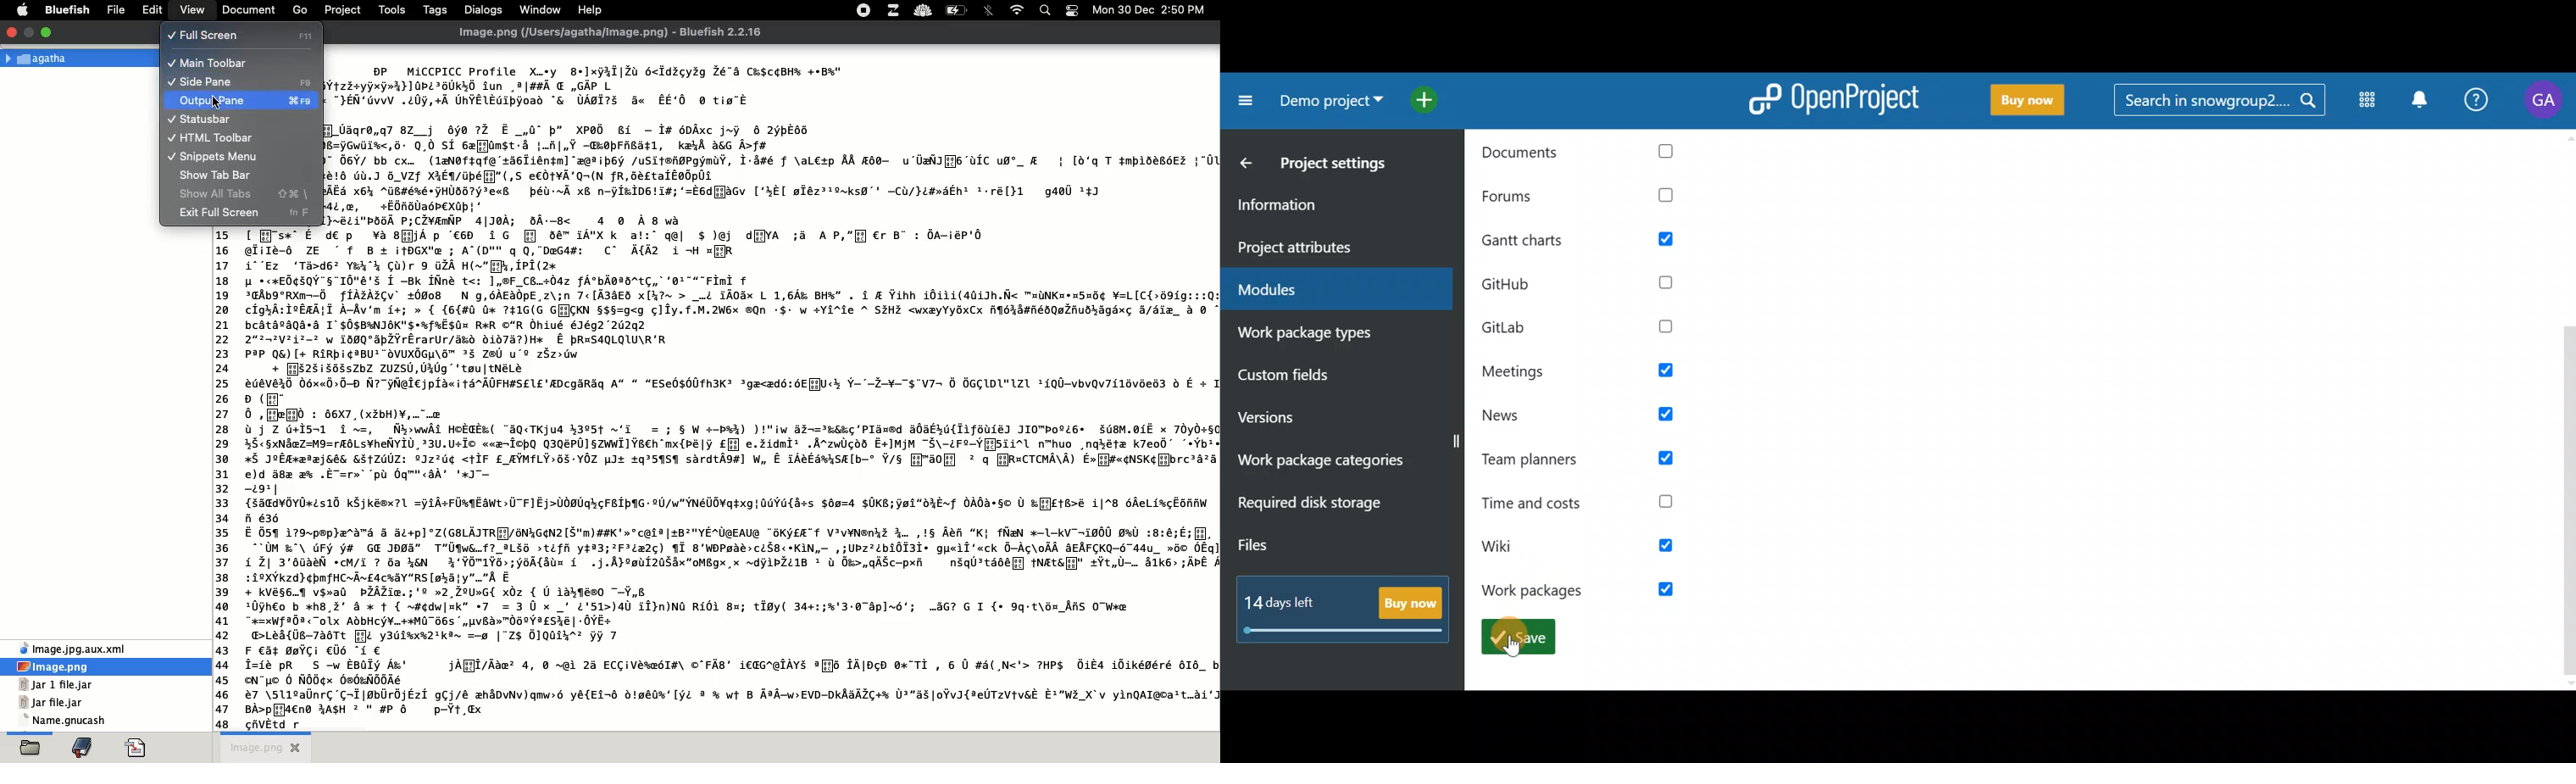  What do you see at coordinates (219, 101) in the screenshot?
I see `cursor` at bounding box center [219, 101].